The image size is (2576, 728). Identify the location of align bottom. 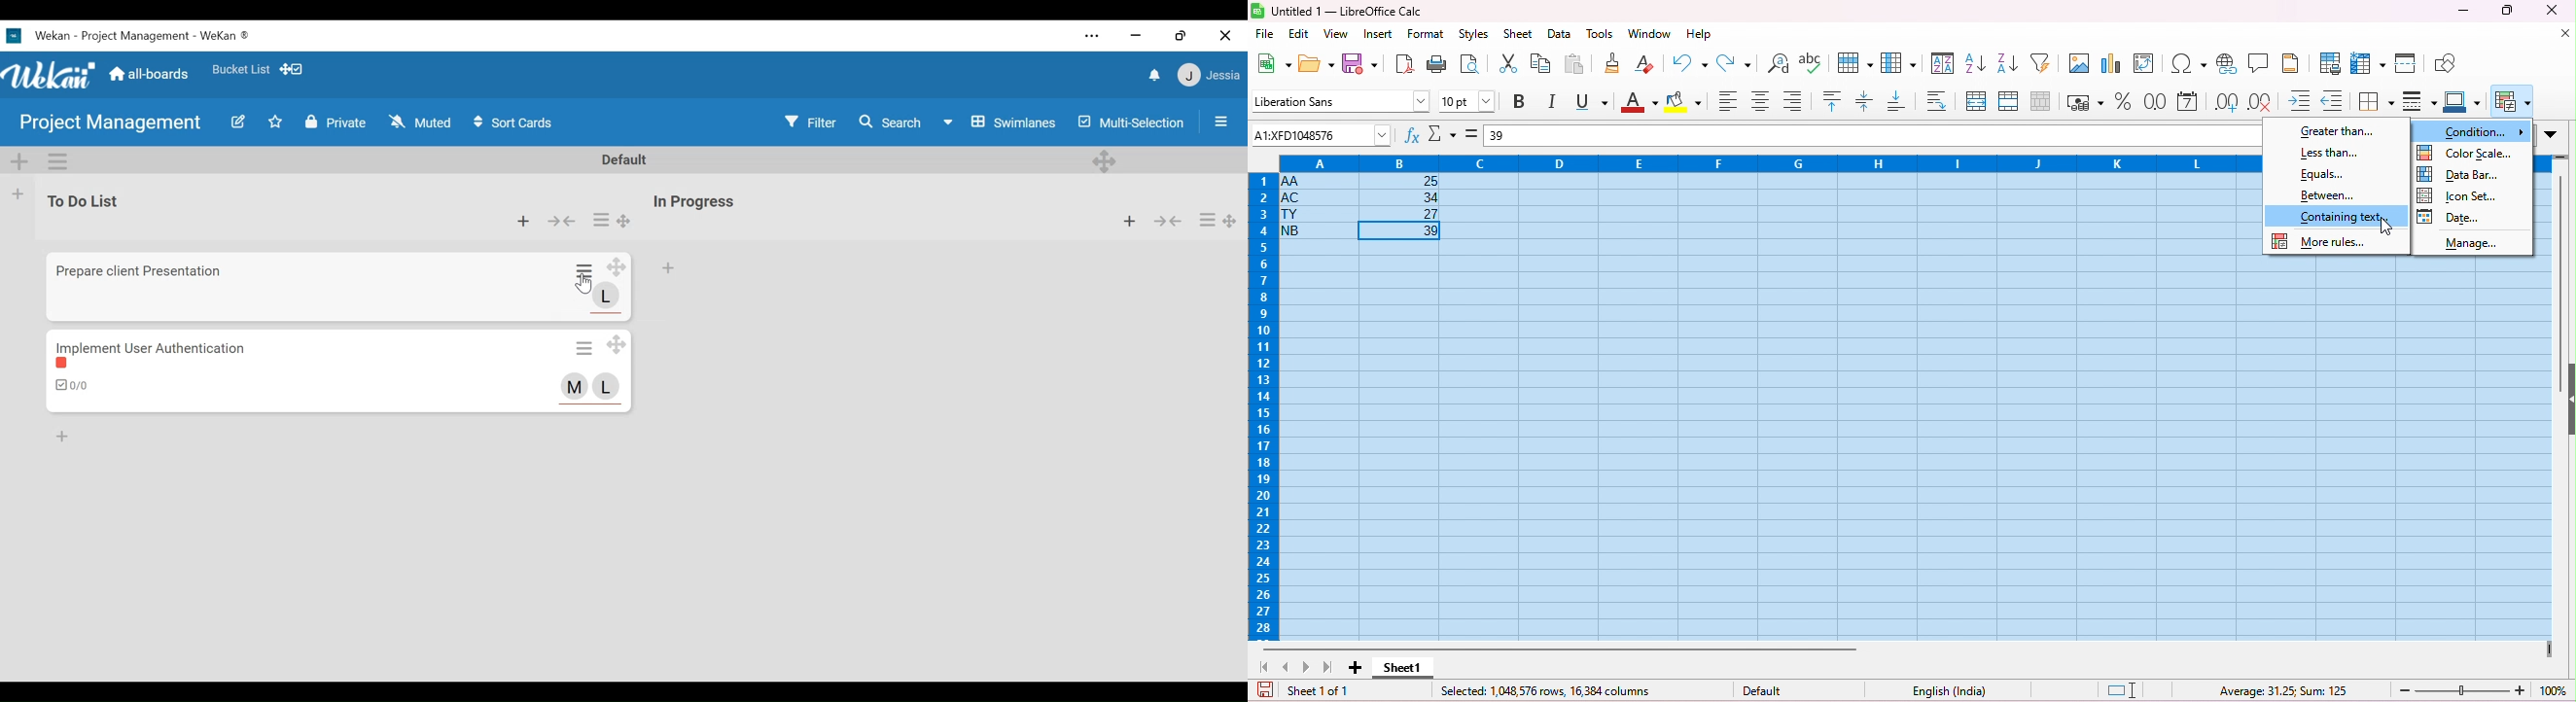
(1897, 101).